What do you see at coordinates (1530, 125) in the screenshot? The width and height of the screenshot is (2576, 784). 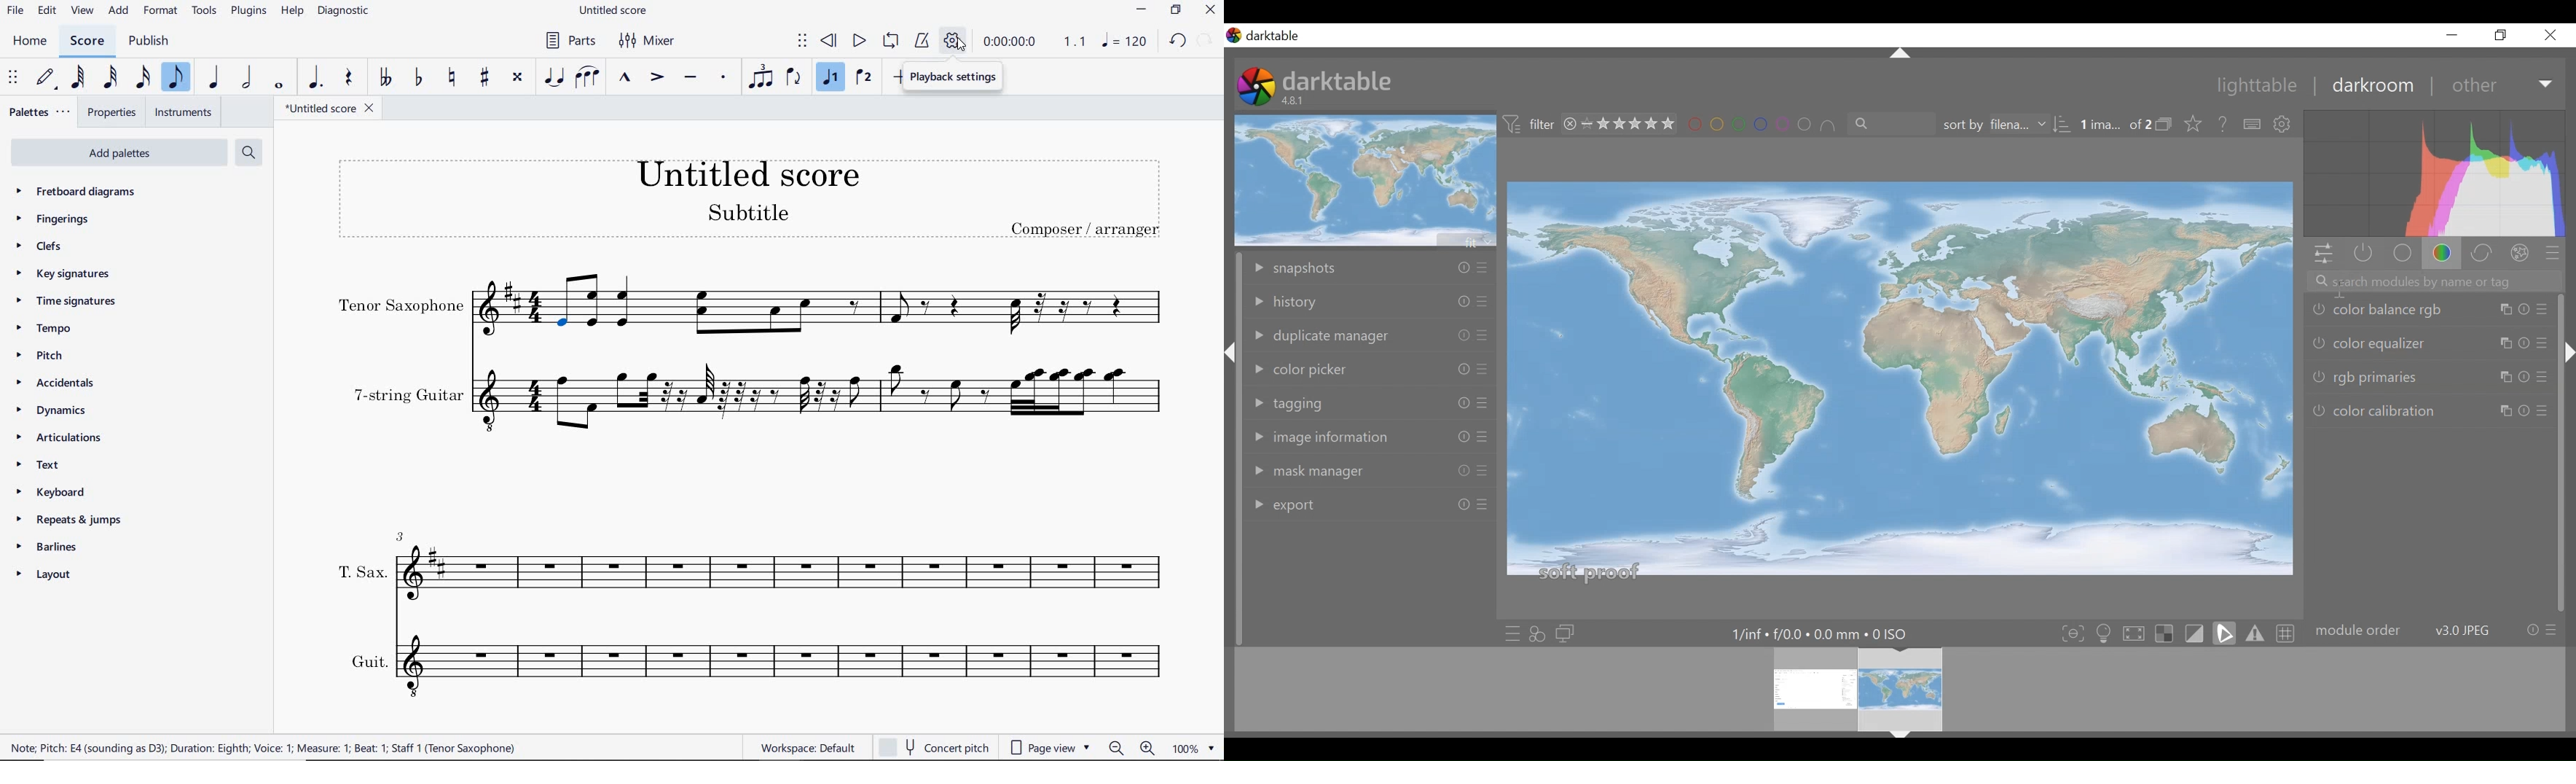 I see `filter` at bounding box center [1530, 125].